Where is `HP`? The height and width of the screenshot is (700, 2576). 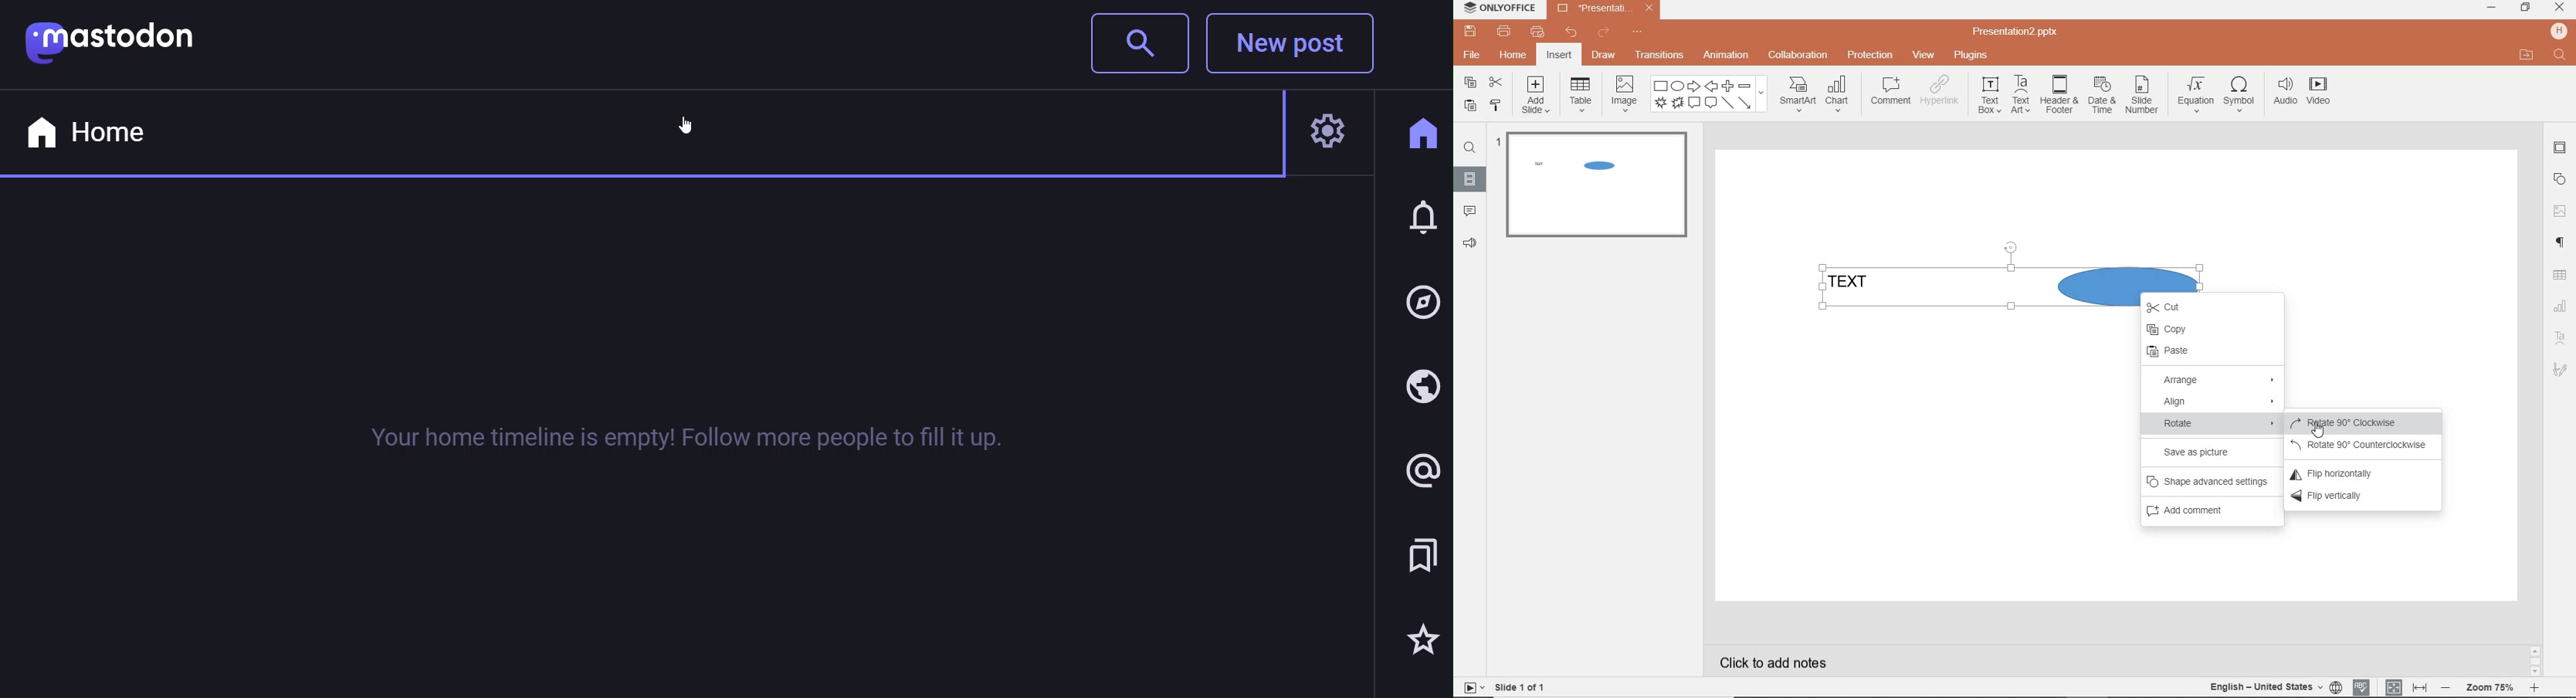 HP is located at coordinates (2561, 31).